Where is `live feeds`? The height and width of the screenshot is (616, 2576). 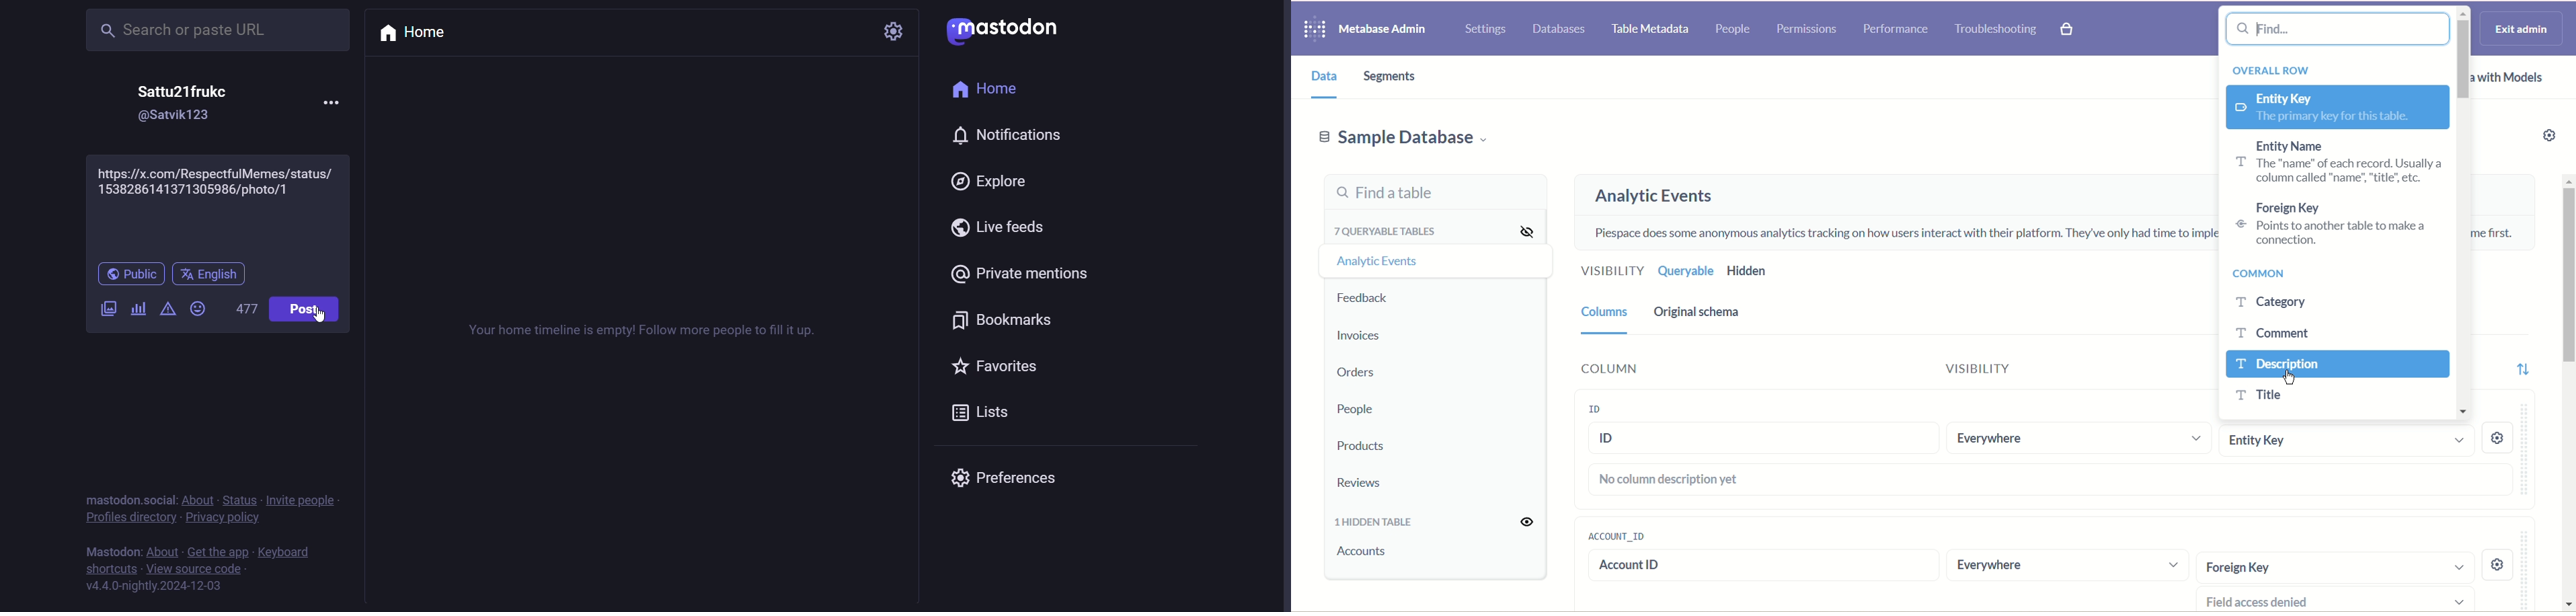 live feeds is located at coordinates (993, 227).